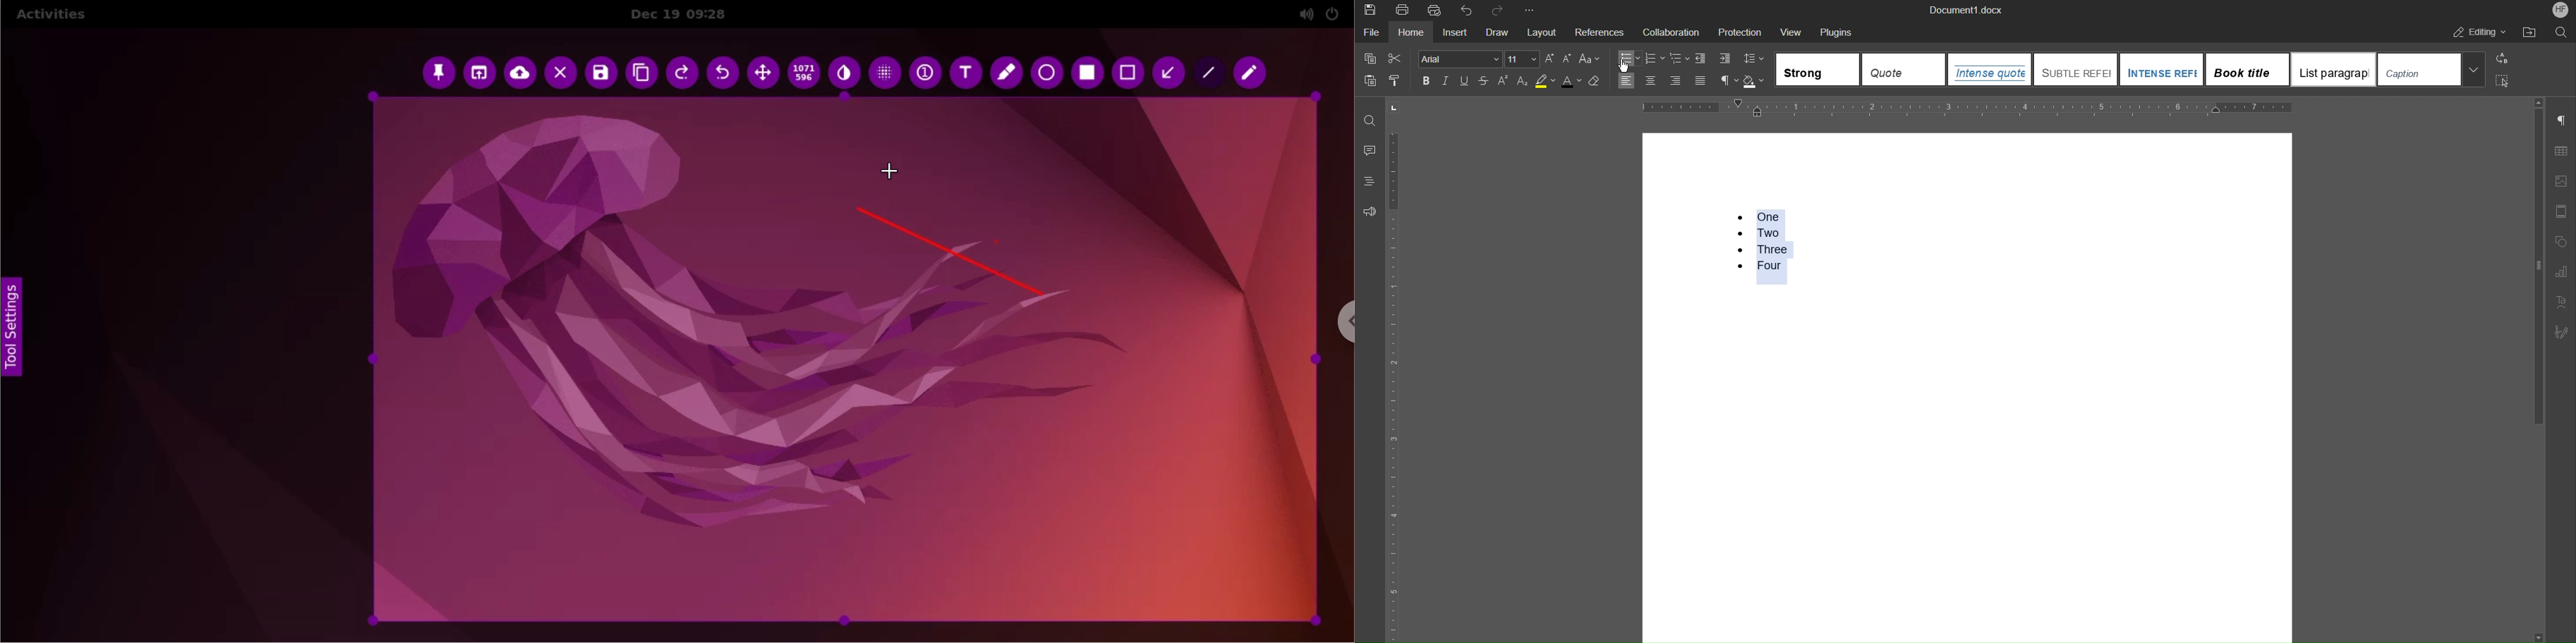 The height and width of the screenshot is (644, 2576). I want to click on Caption, so click(2433, 69).